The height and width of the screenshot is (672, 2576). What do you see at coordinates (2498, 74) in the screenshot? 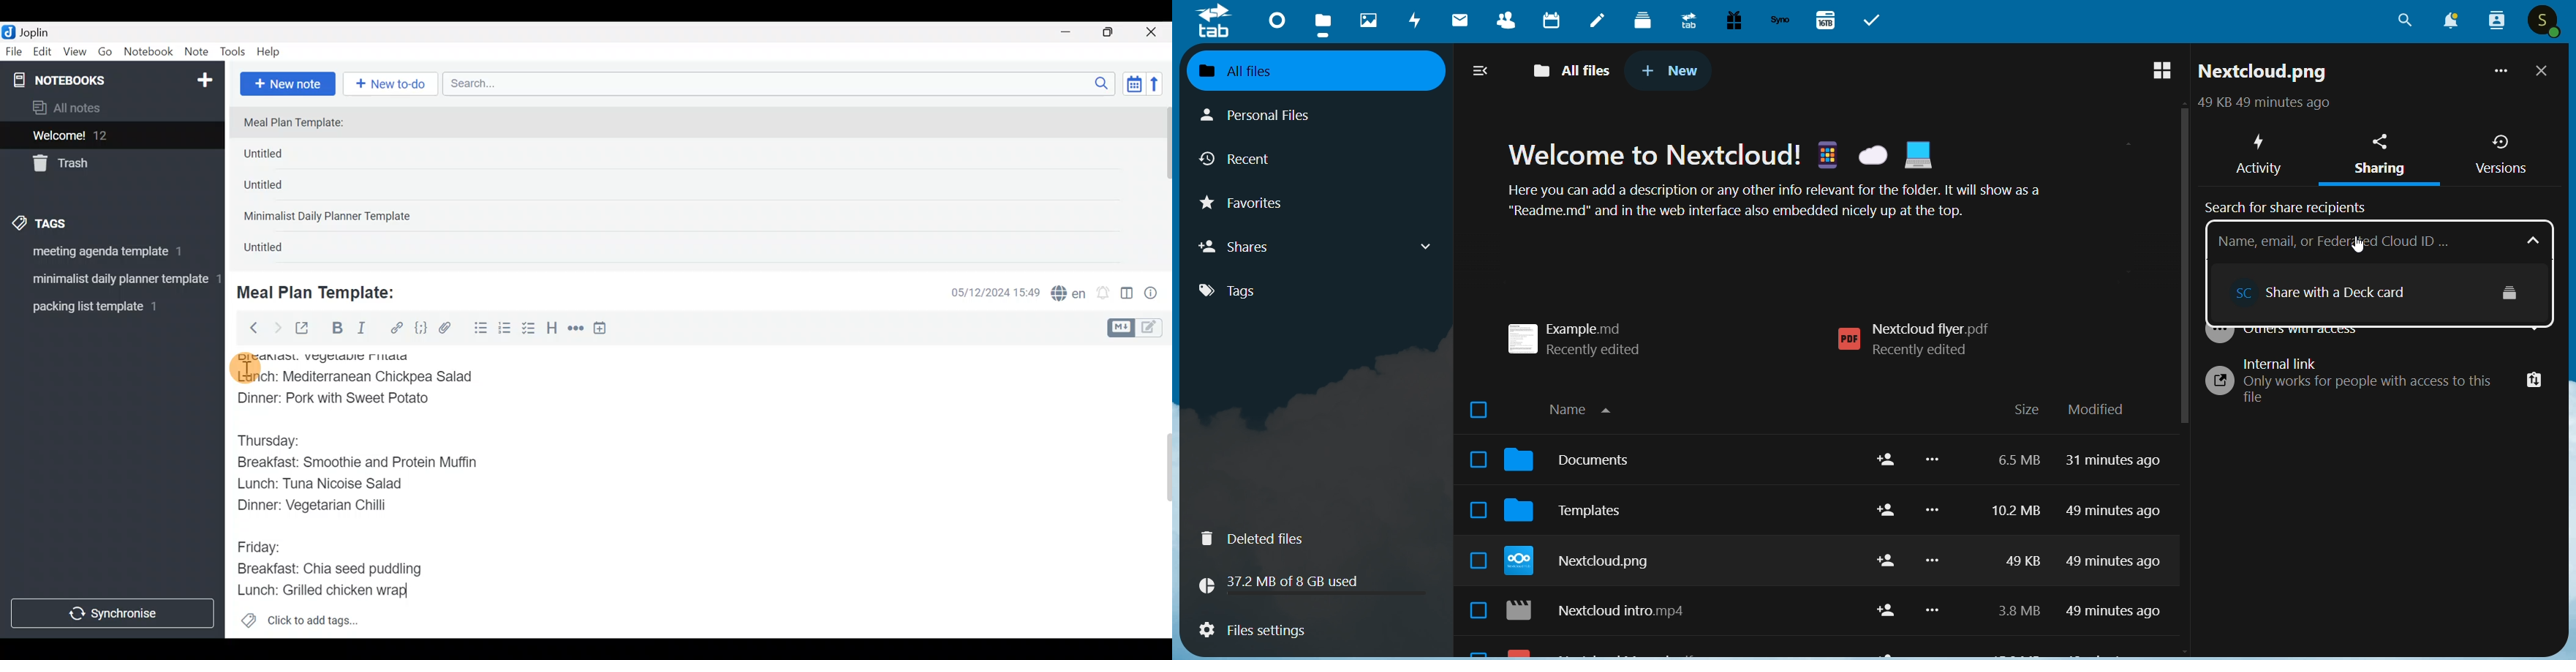
I see `more` at bounding box center [2498, 74].